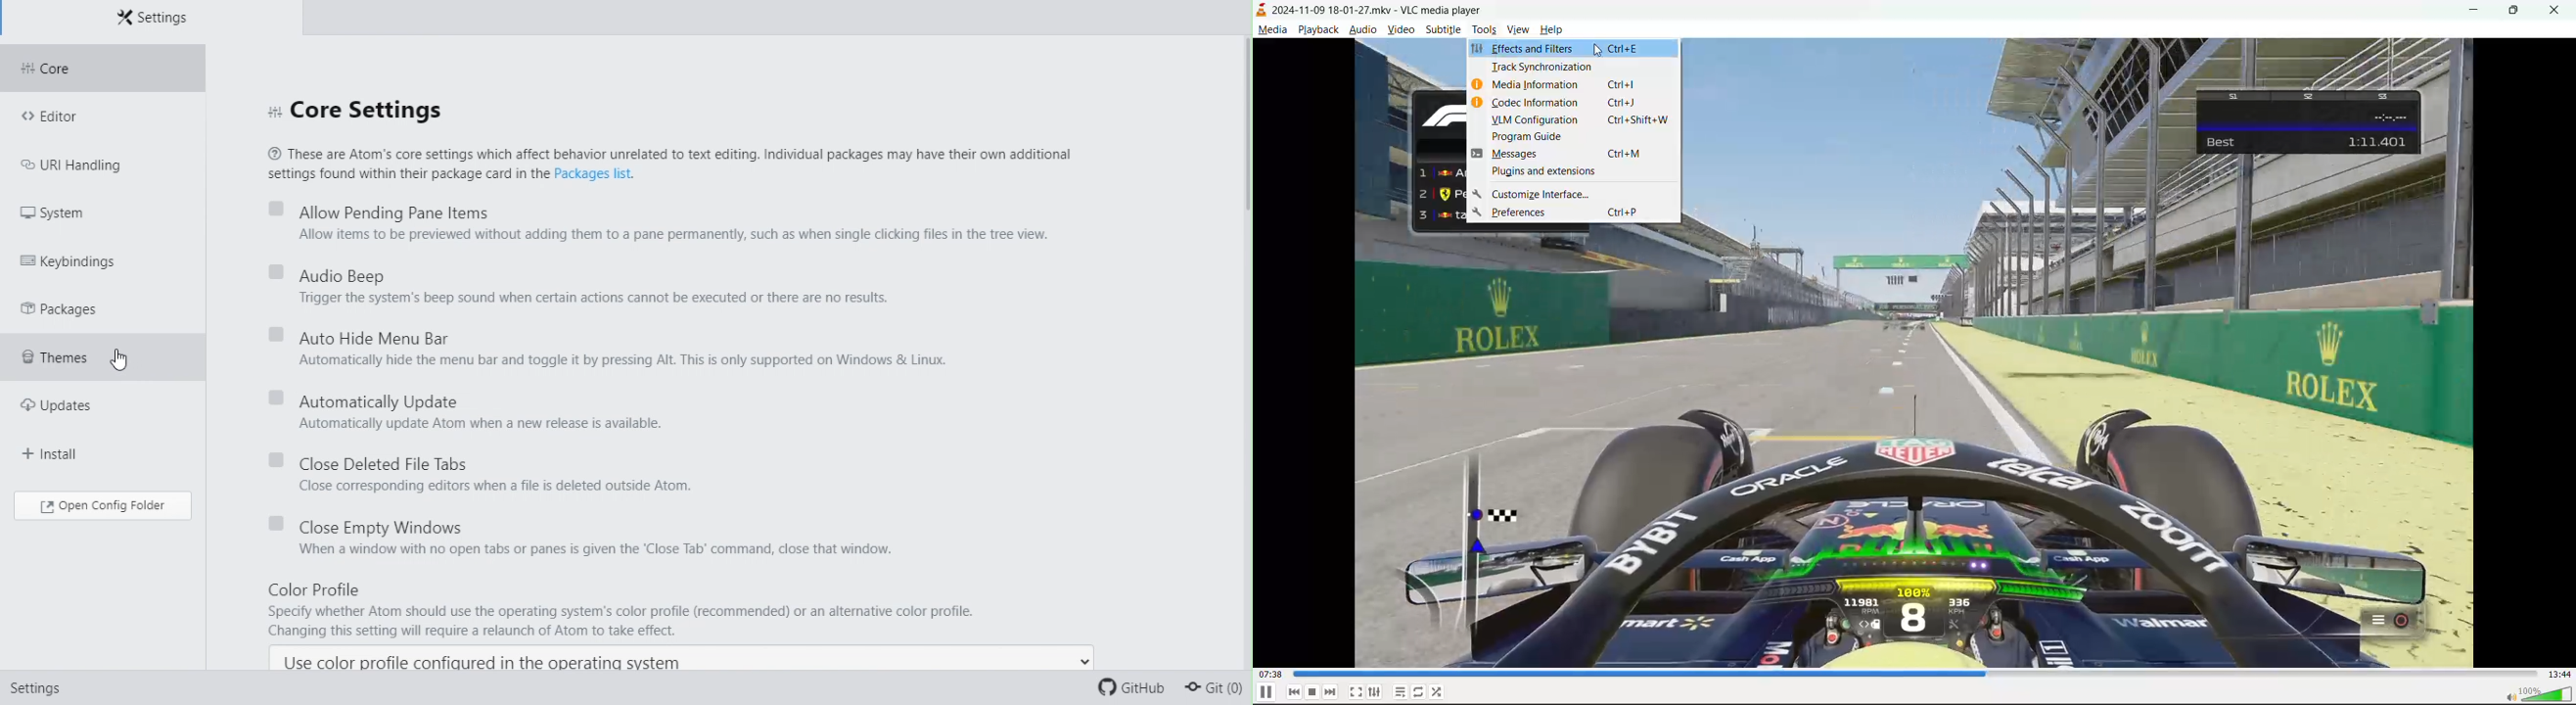 The width and height of the screenshot is (2576, 728). I want to click on vlm configuration, so click(1580, 121).